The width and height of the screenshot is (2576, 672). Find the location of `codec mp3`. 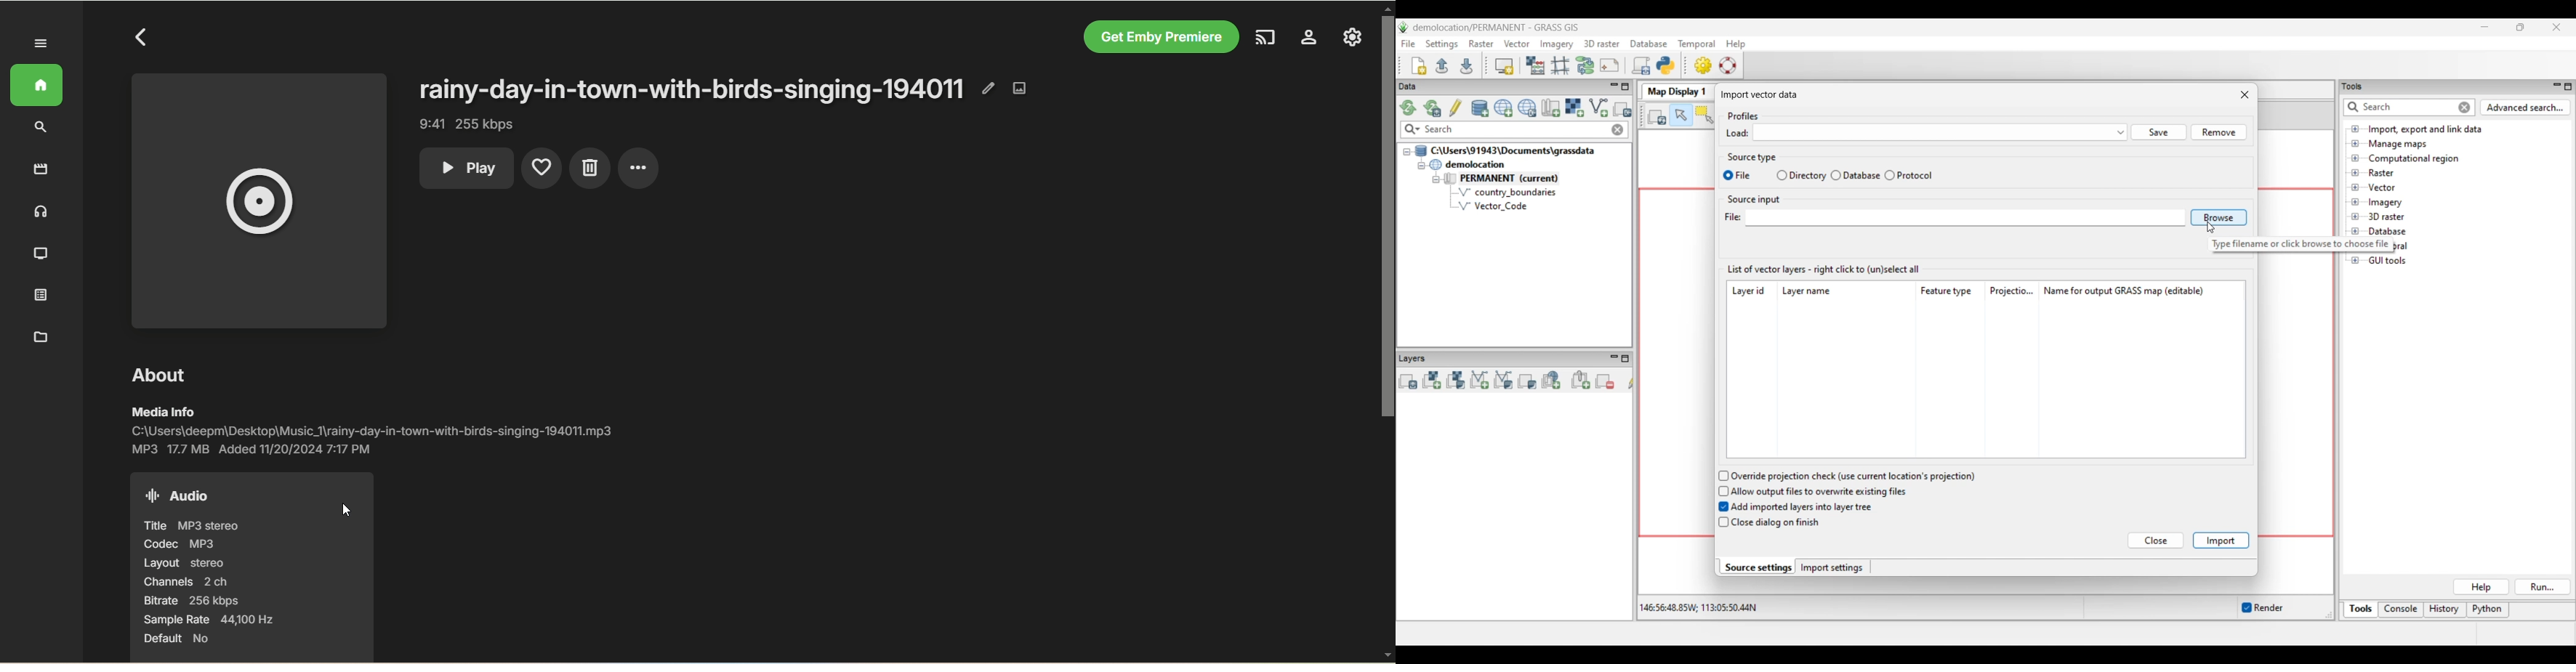

codec mp3 is located at coordinates (178, 543).